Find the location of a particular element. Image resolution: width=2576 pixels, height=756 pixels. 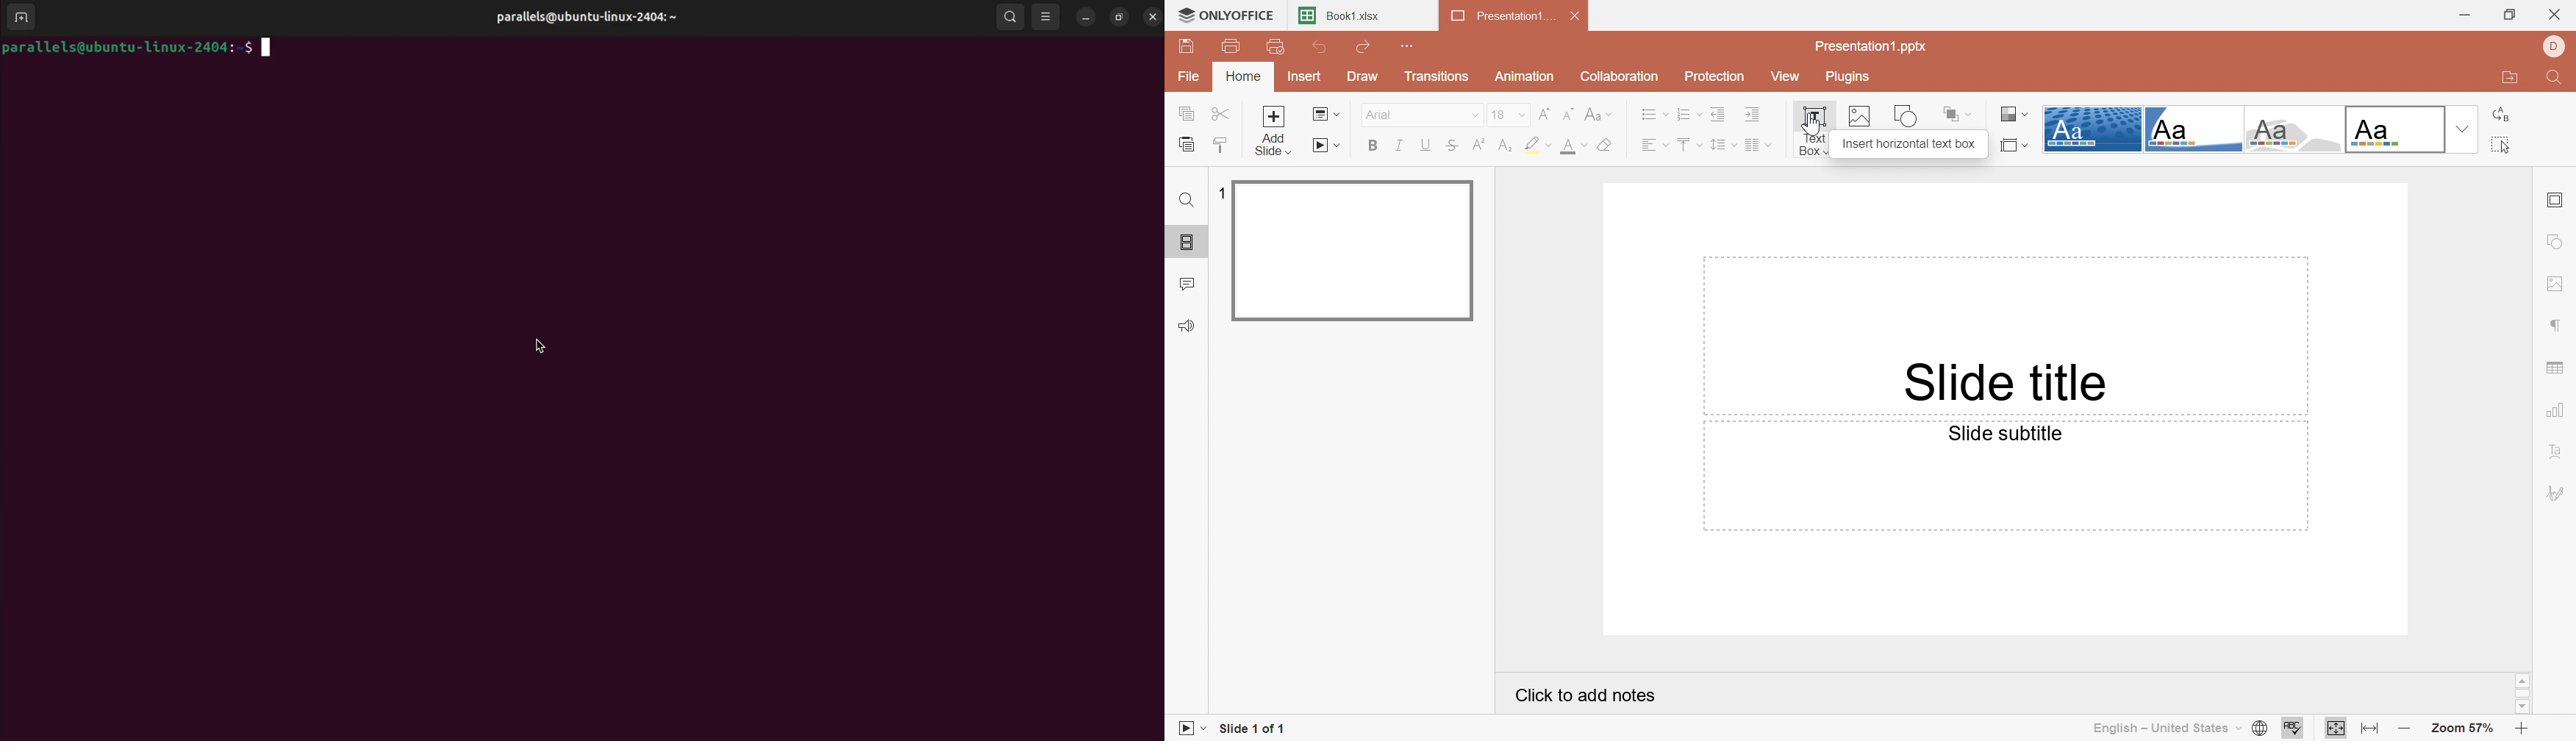

Print file is located at coordinates (1234, 49).